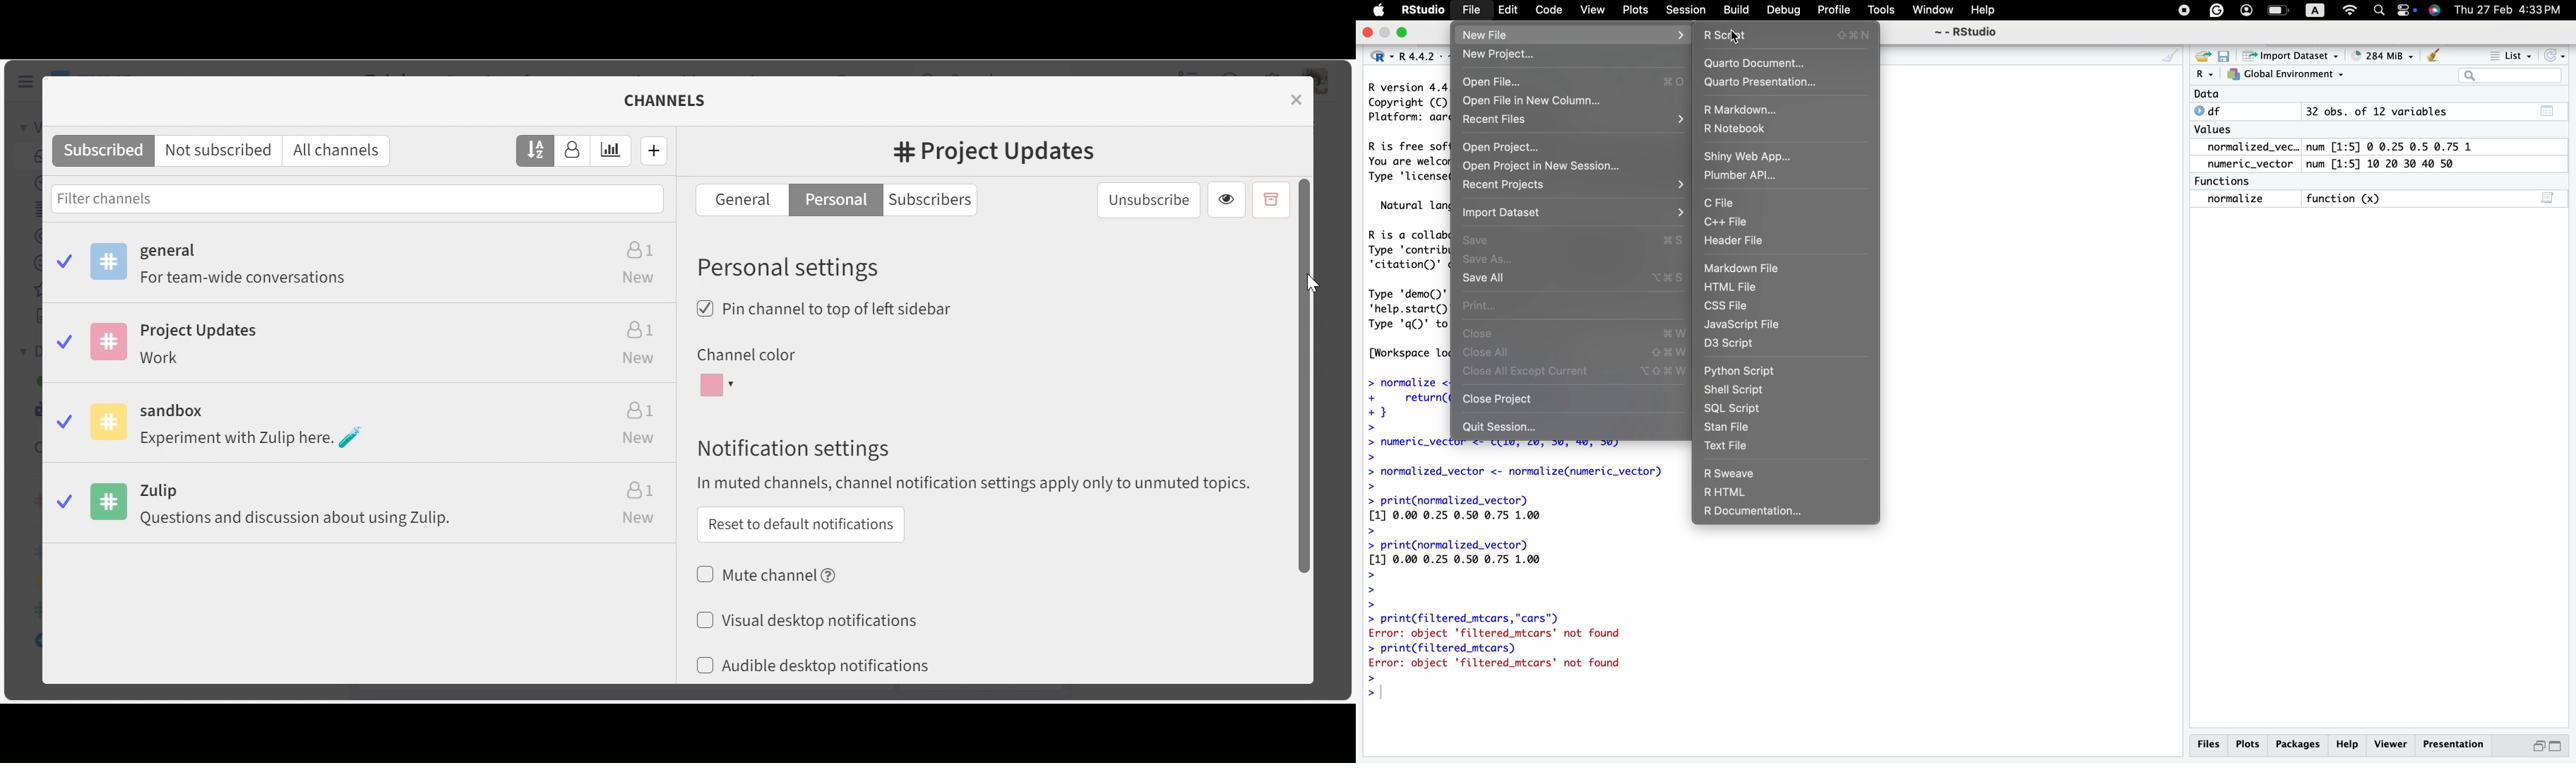 Image resolution: width=2576 pixels, height=784 pixels. I want to click on SIRI, so click(2437, 11).